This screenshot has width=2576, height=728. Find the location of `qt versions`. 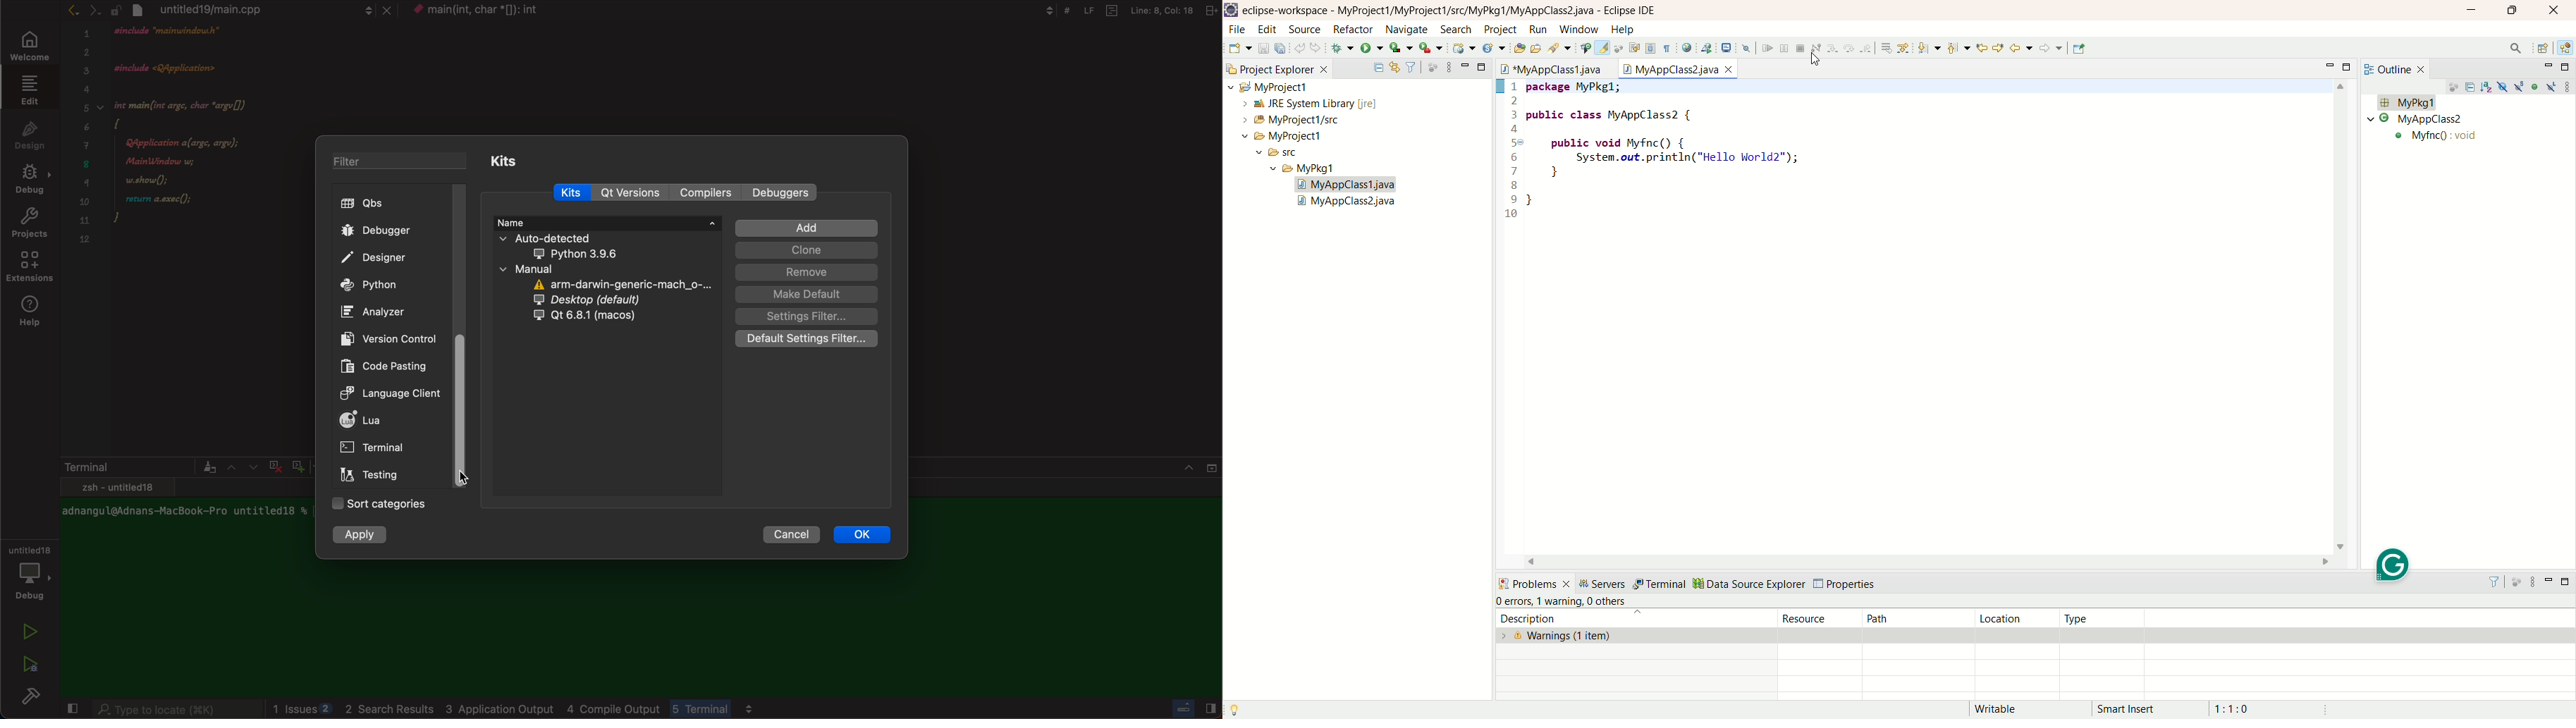

qt versions is located at coordinates (631, 193).